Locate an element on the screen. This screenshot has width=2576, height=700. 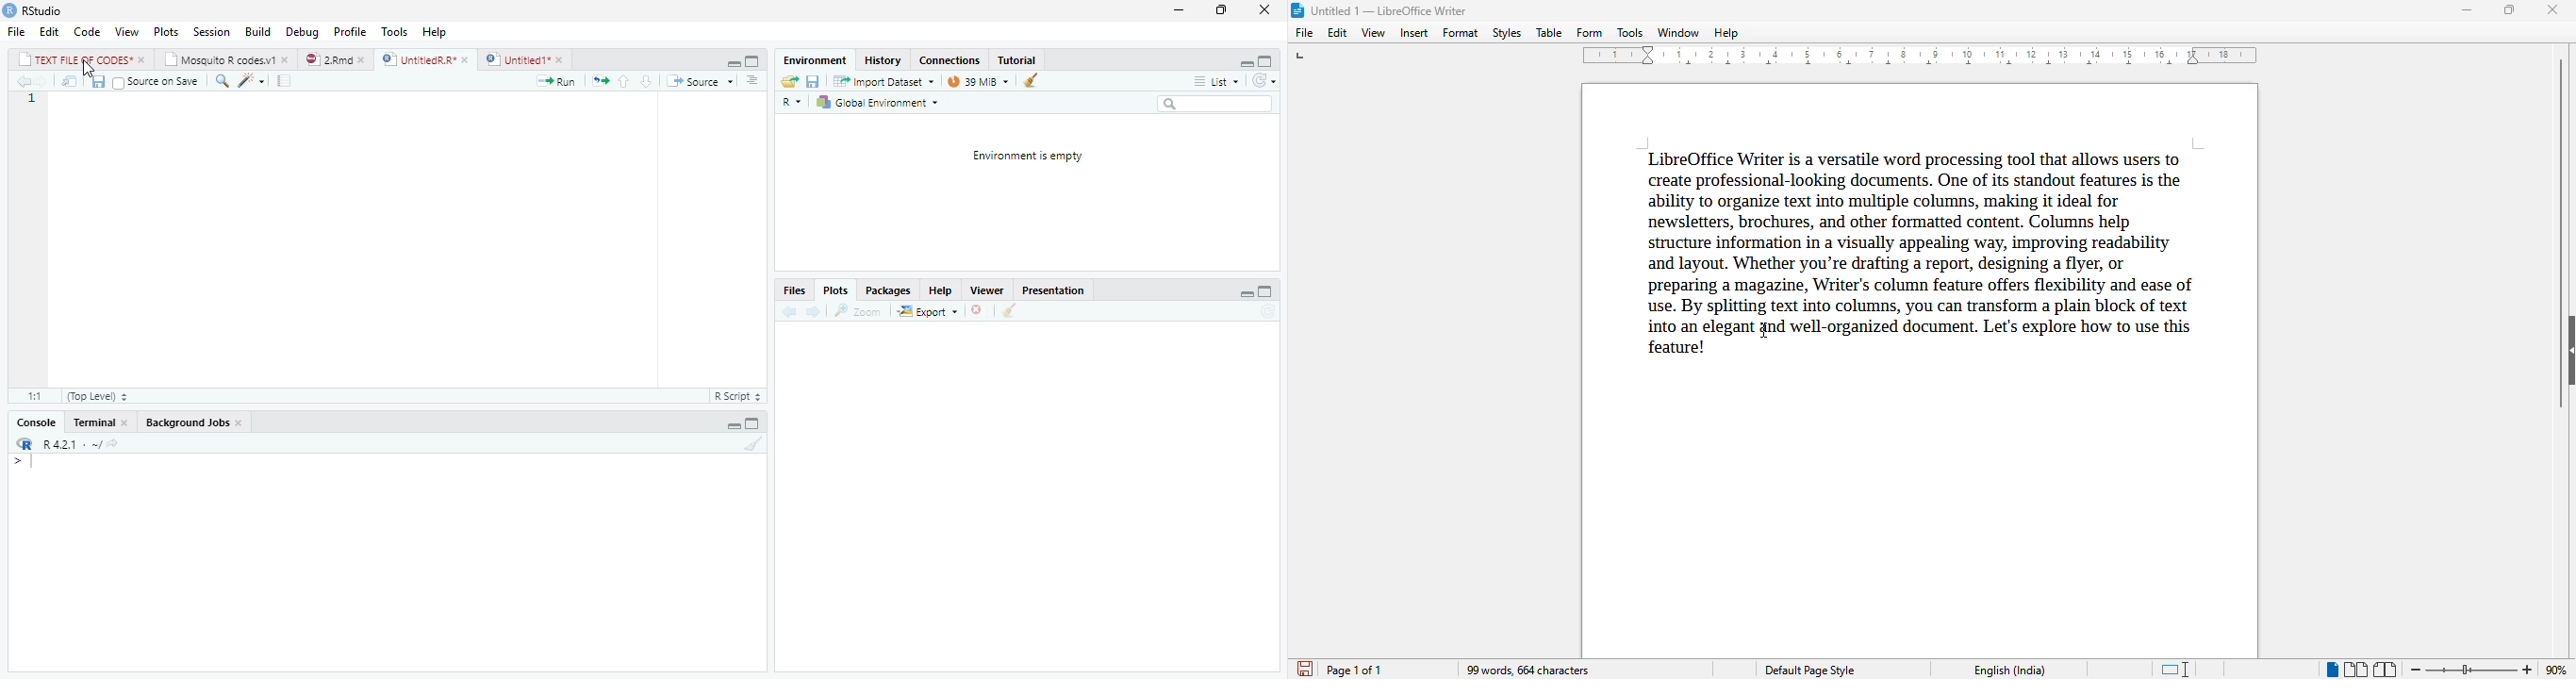
format is located at coordinates (1461, 33).